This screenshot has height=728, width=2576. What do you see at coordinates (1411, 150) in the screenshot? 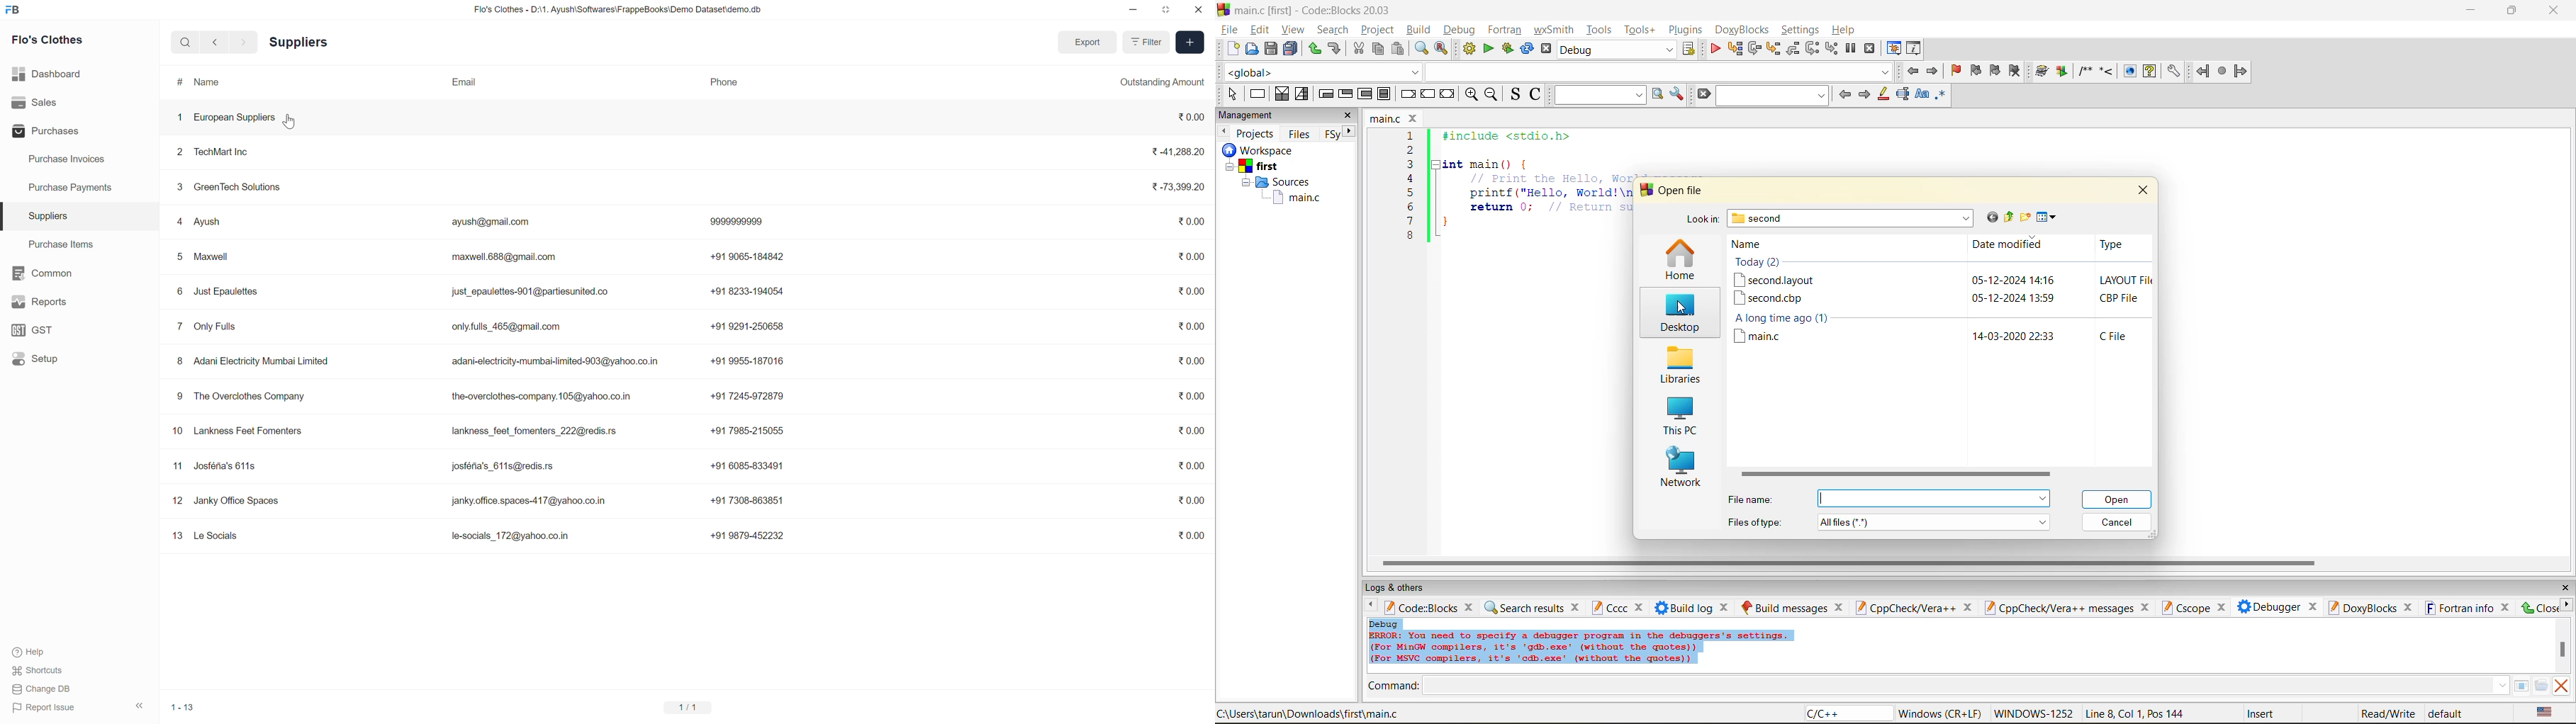
I see `2` at bounding box center [1411, 150].